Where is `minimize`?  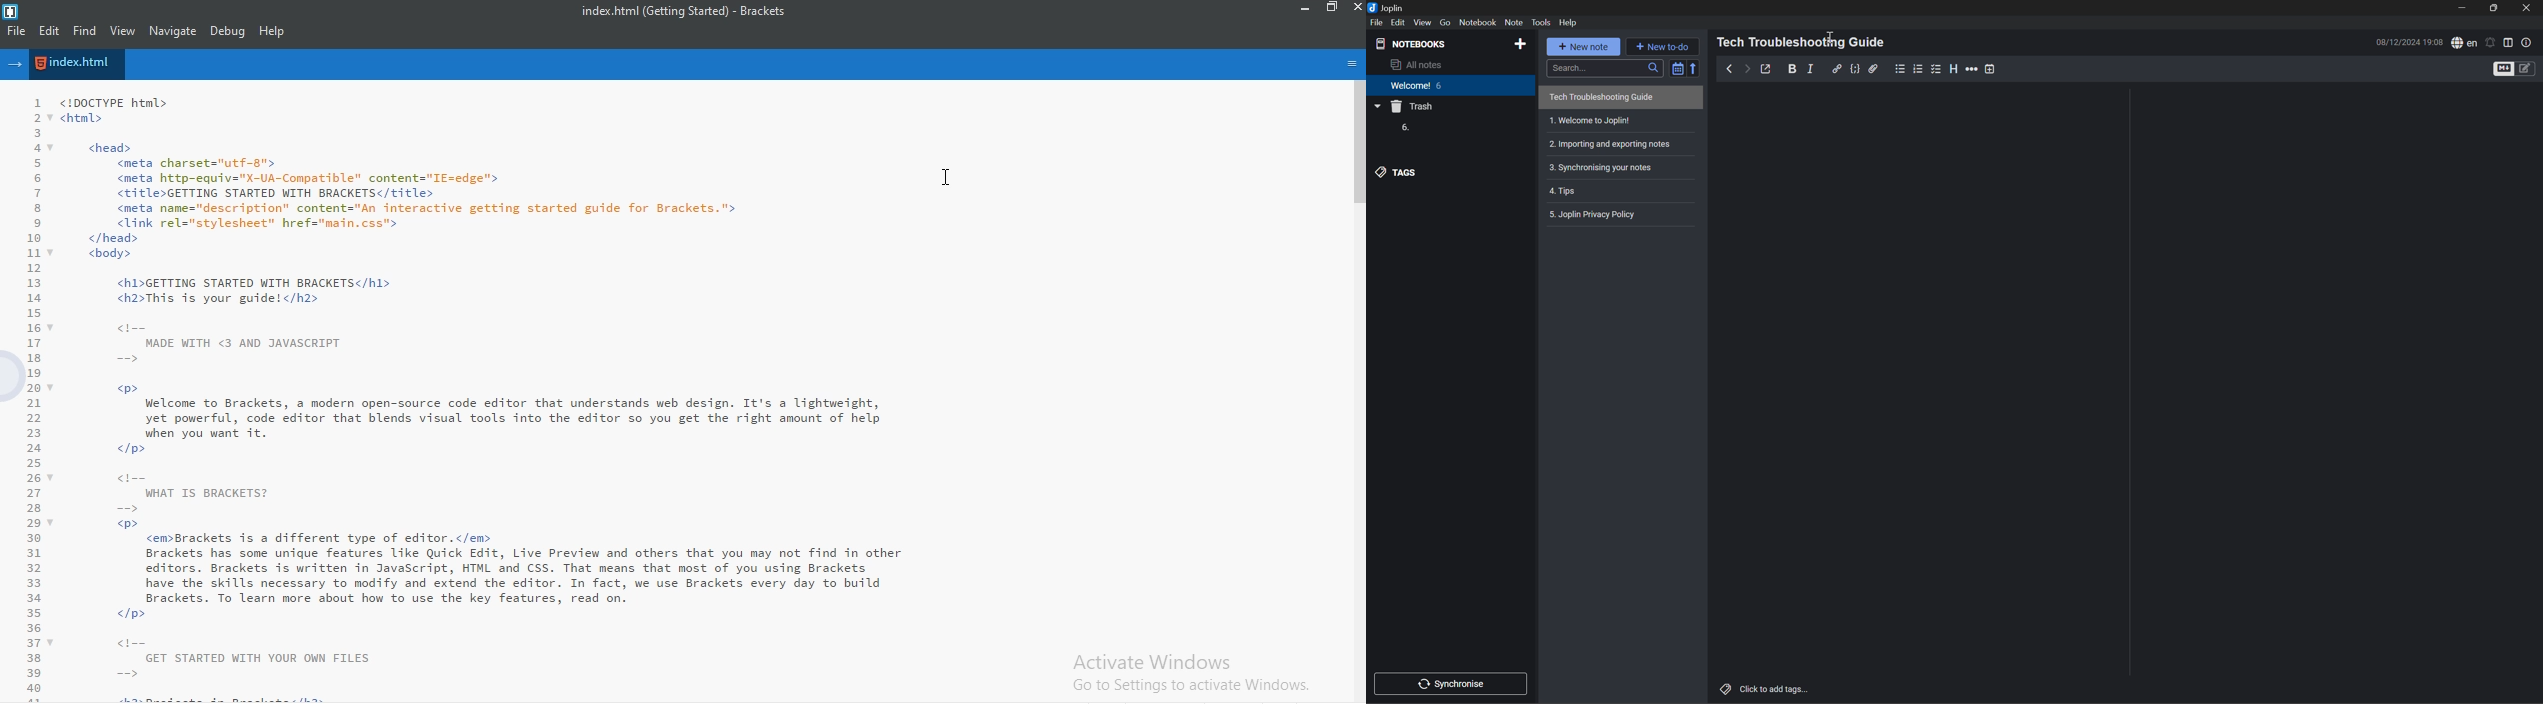 minimize is located at coordinates (1306, 8).